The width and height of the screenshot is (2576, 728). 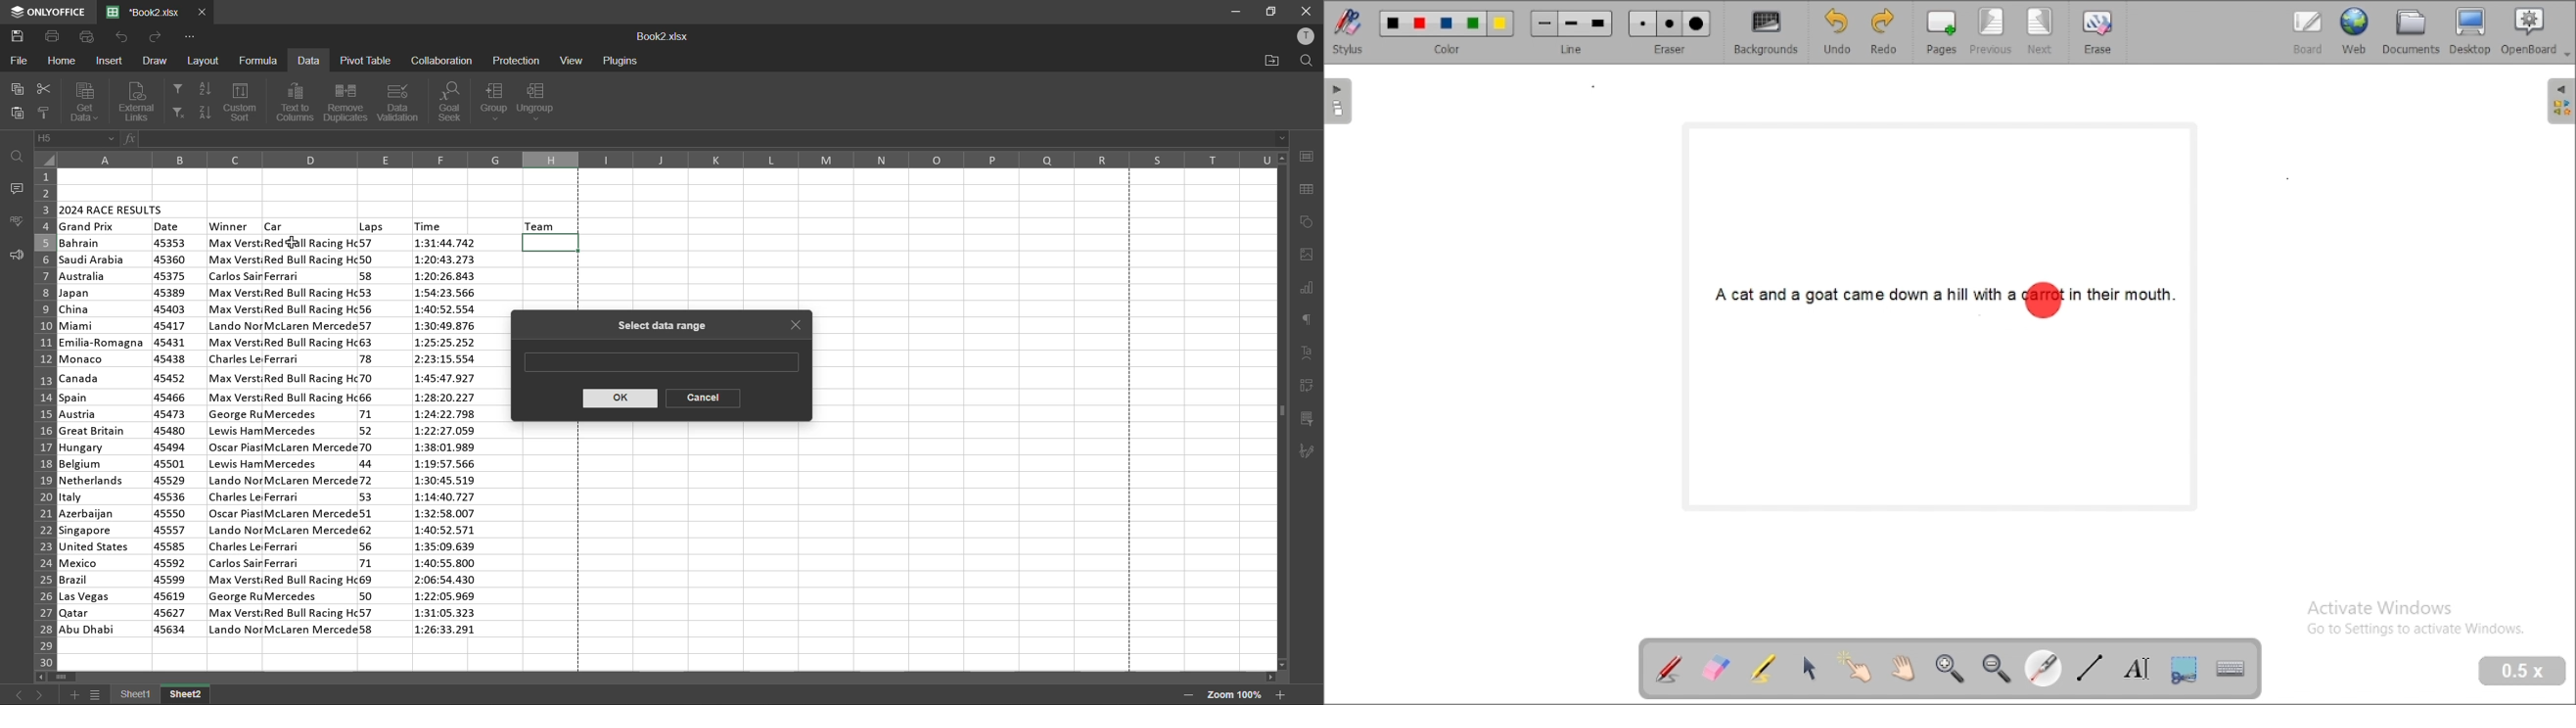 What do you see at coordinates (1717, 668) in the screenshot?
I see `erase annotation` at bounding box center [1717, 668].